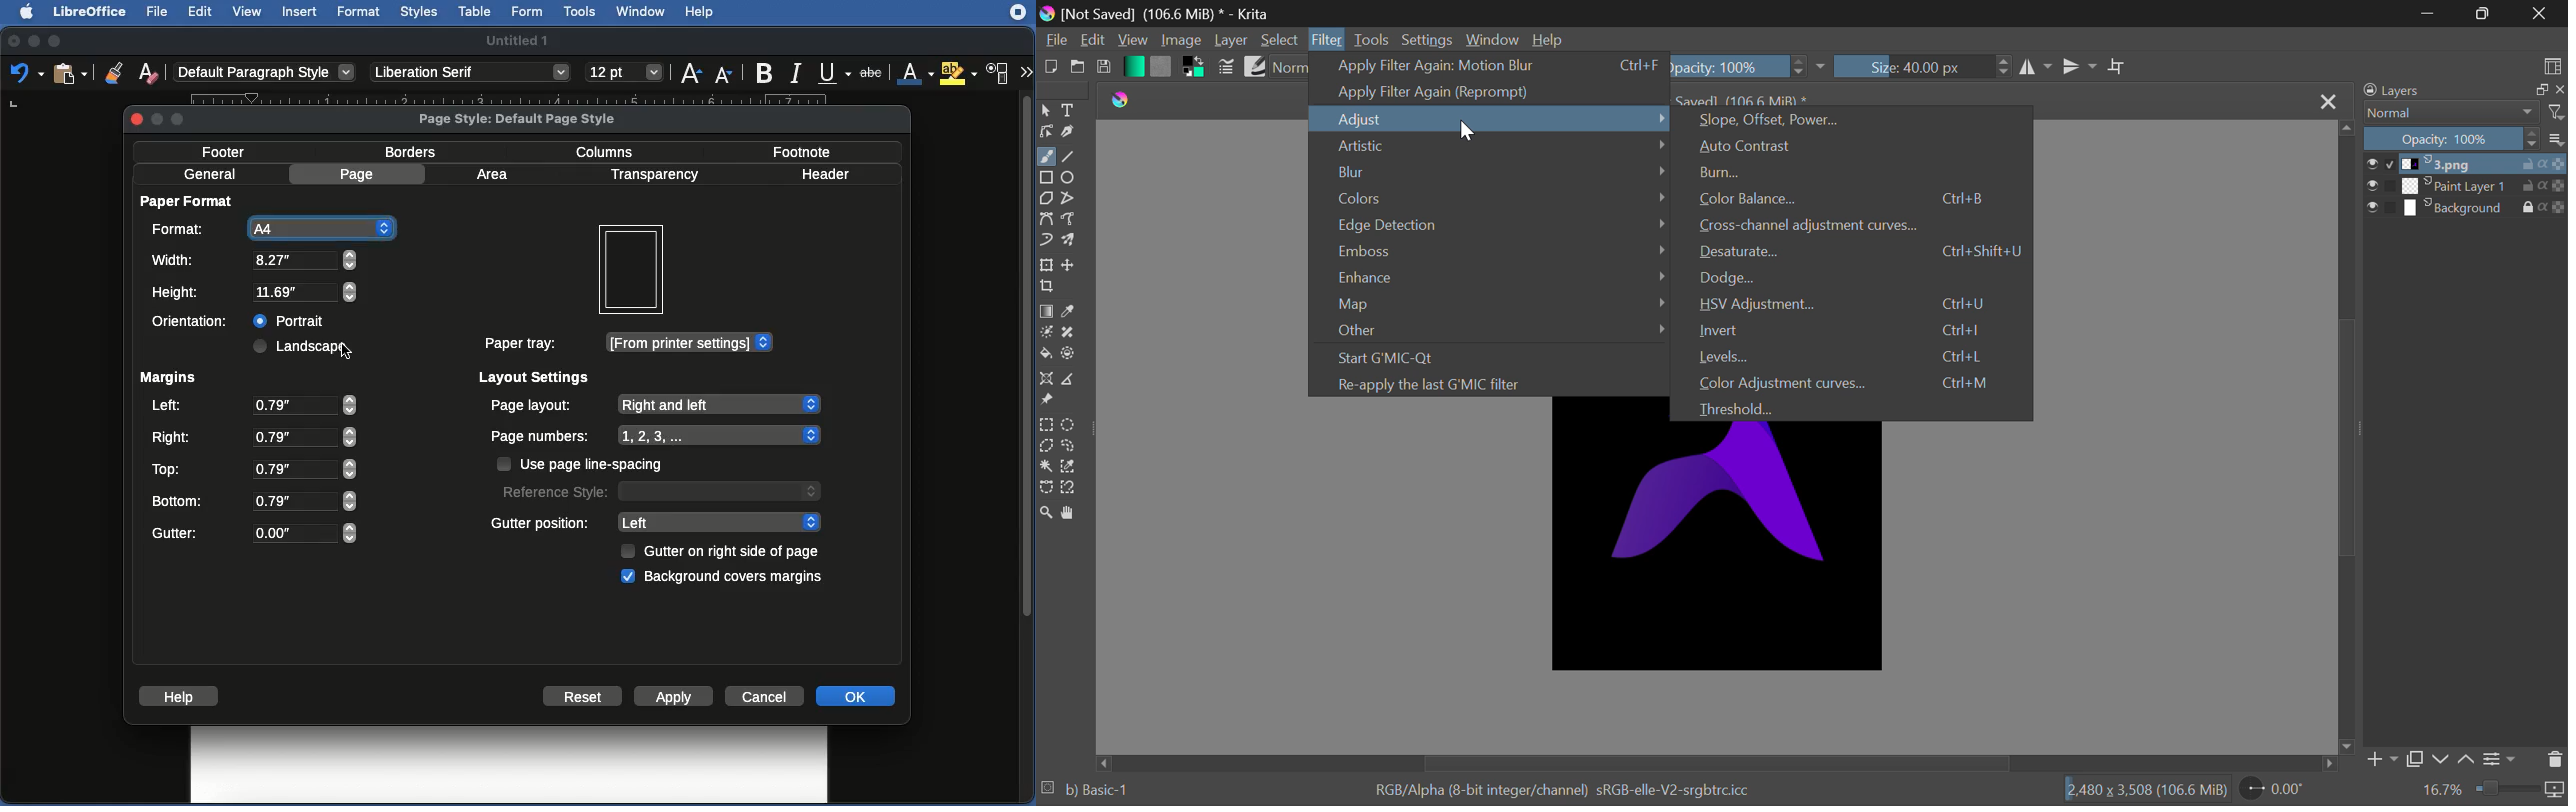 Image resolution: width=2576 pixels, height=812 pixels. What do you see at coordinates (2481, 14) in the screenshot?
I see `Minimize` at bounding box center [2481, 14].